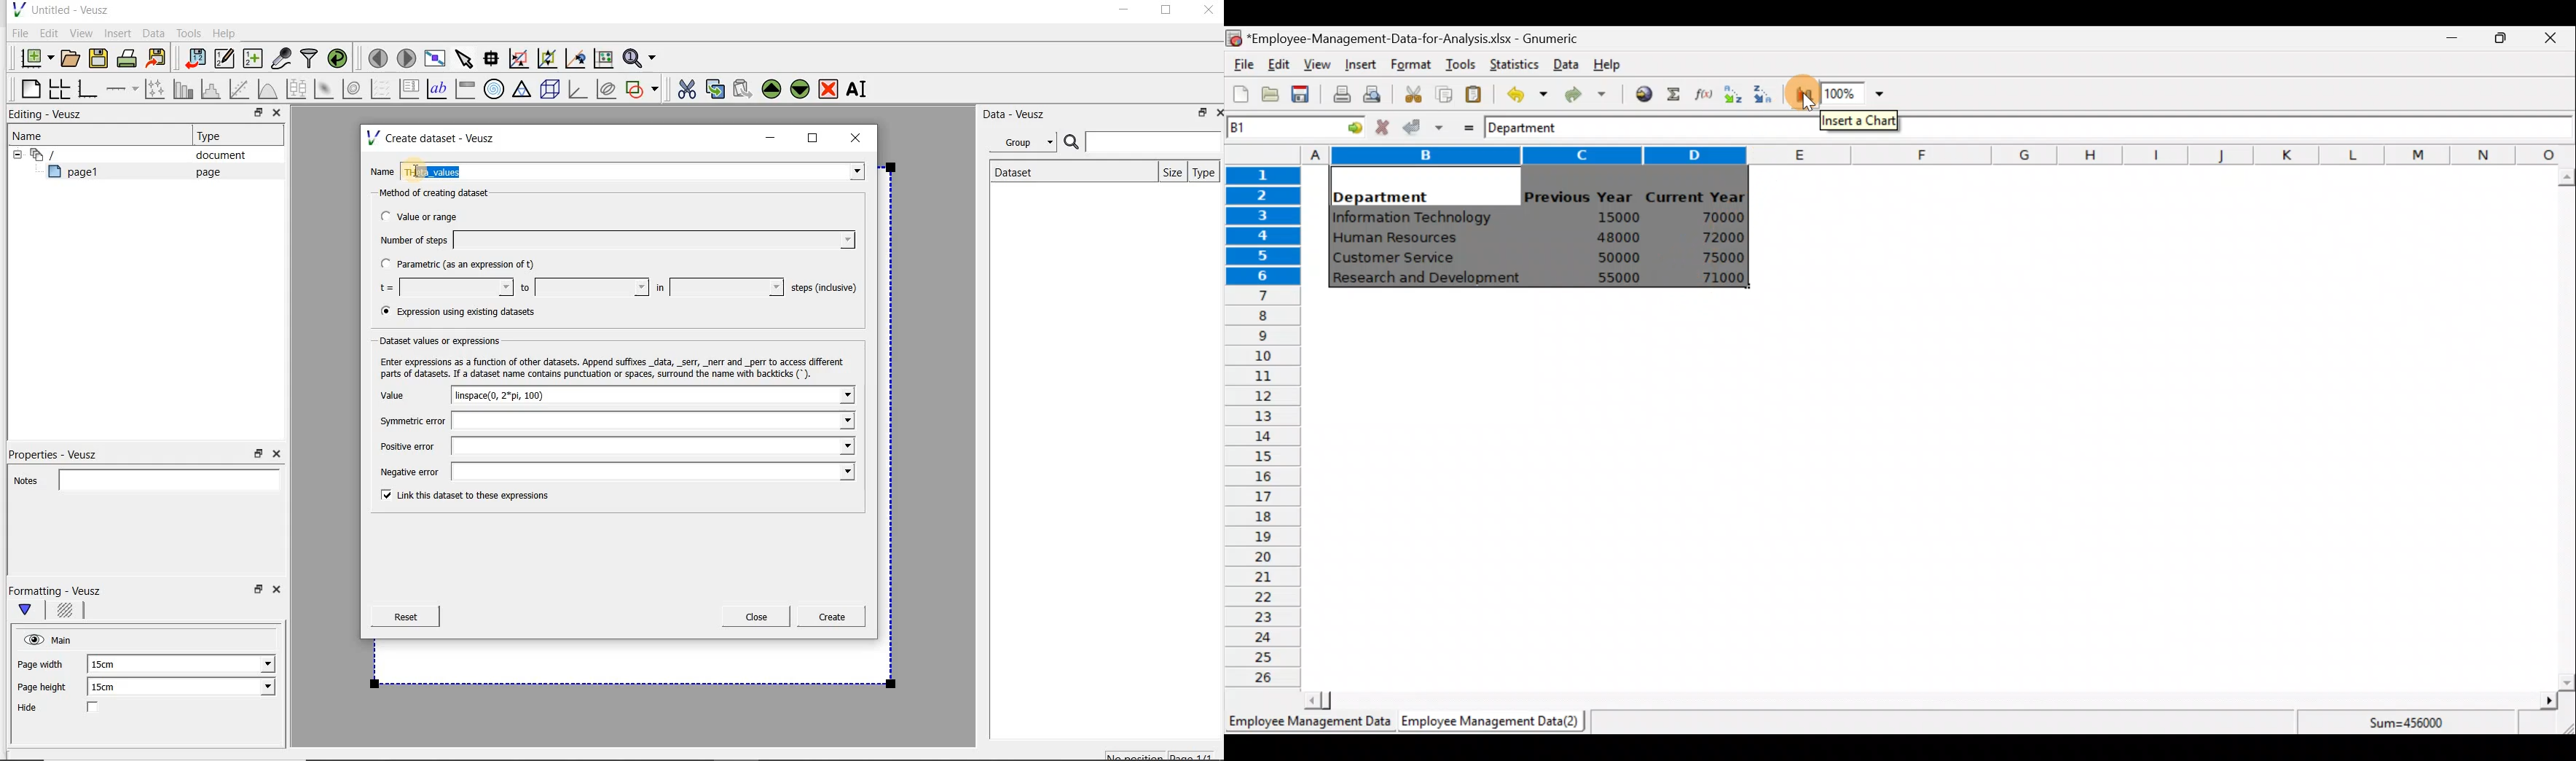 The height and width of the screenshot is (784, 2576). I want to click on text label, so click(439, 88).